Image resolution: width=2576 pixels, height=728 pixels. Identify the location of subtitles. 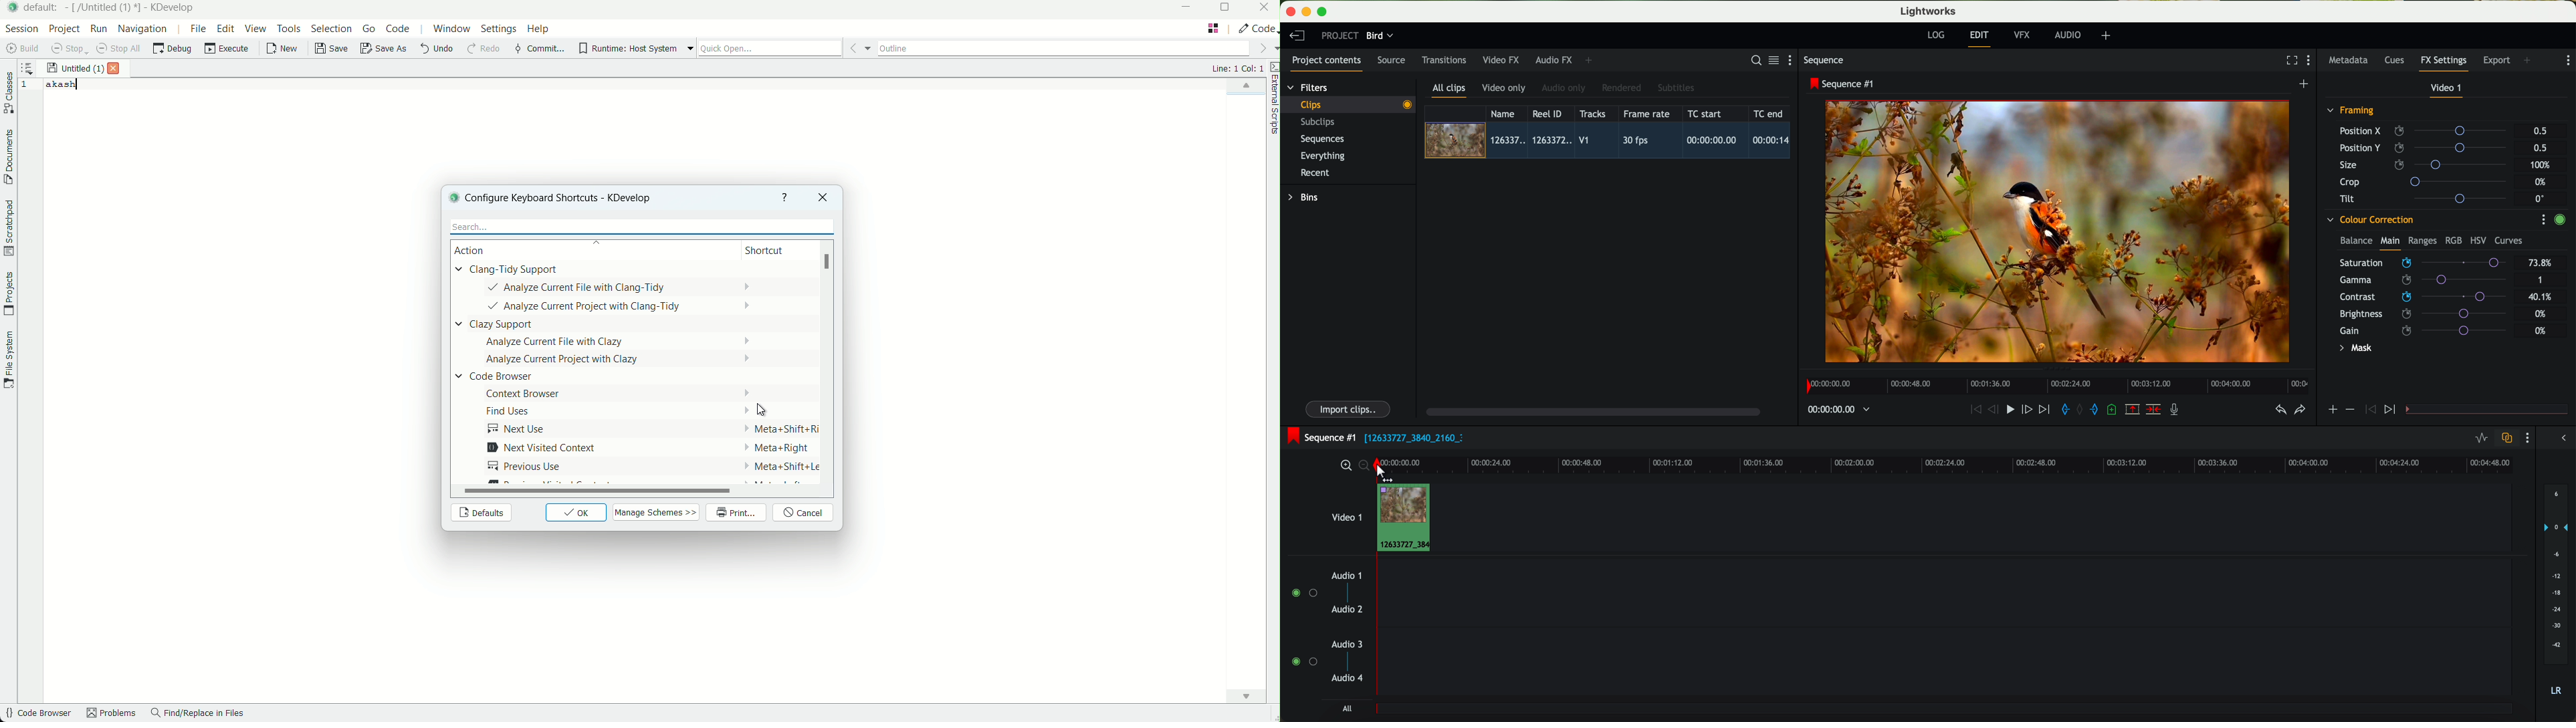
(1675, 88).